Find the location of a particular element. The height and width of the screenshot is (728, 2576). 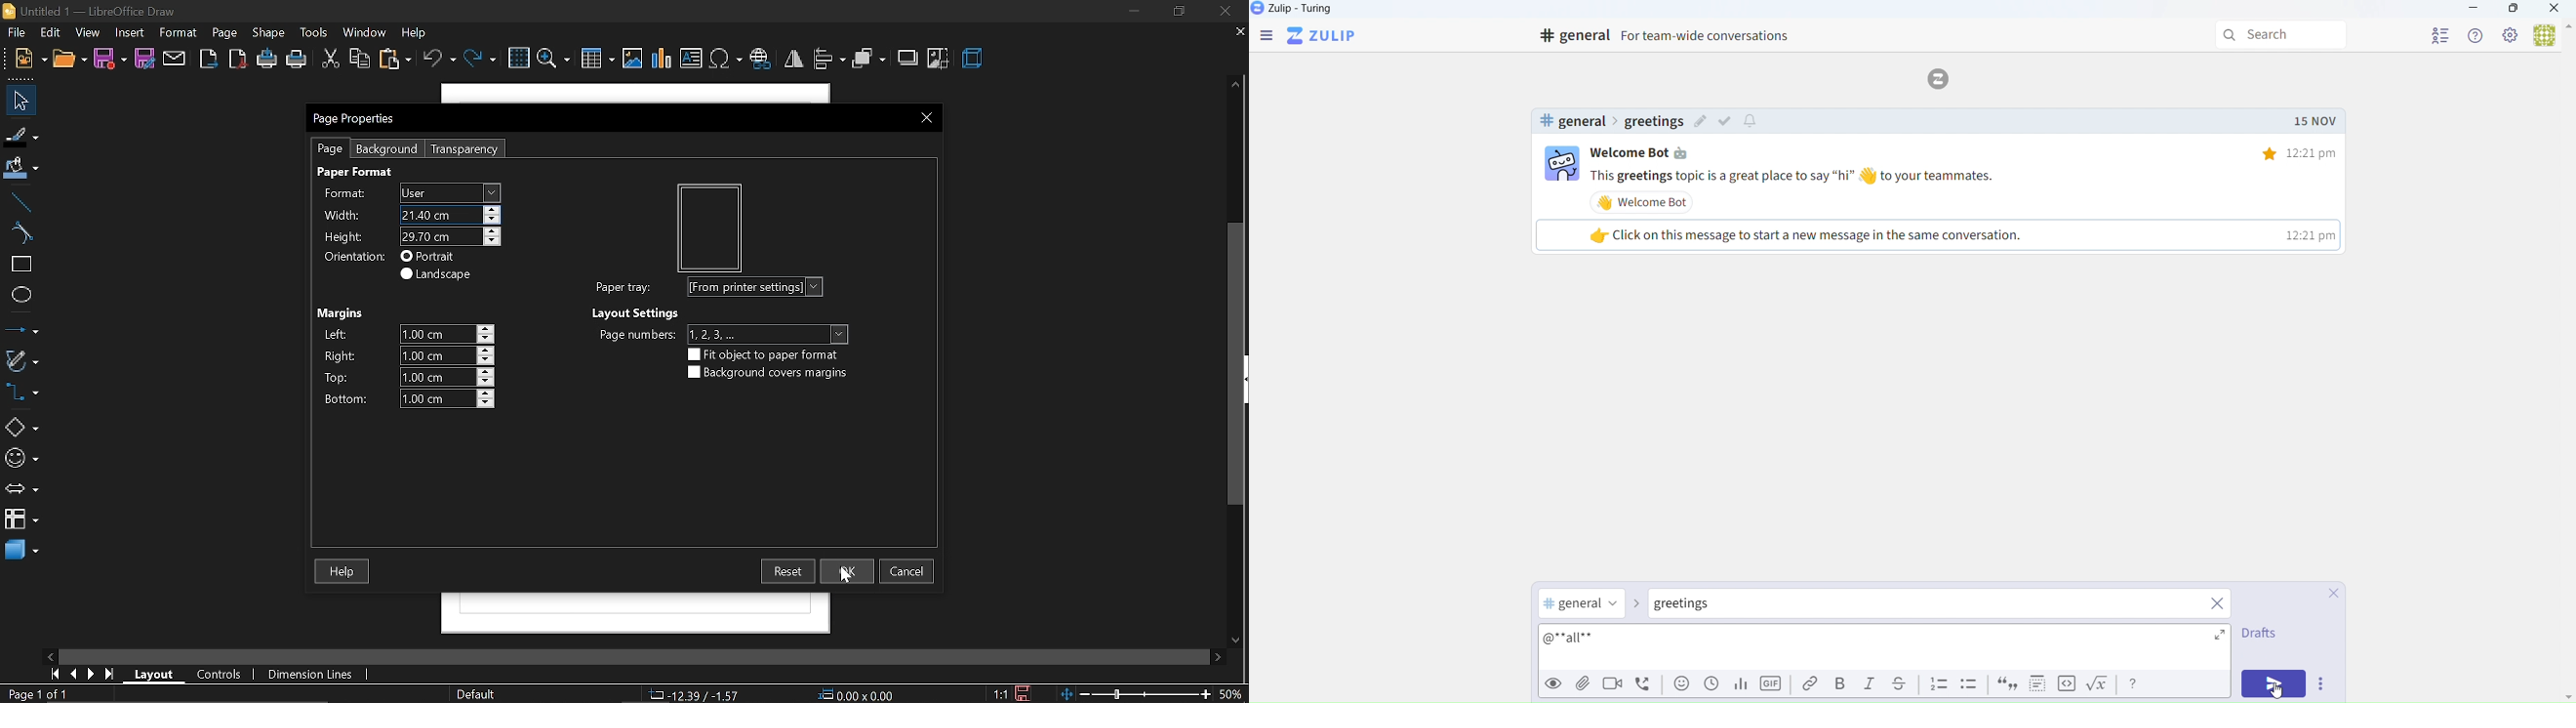

edit is located at coordinates (52, 33).